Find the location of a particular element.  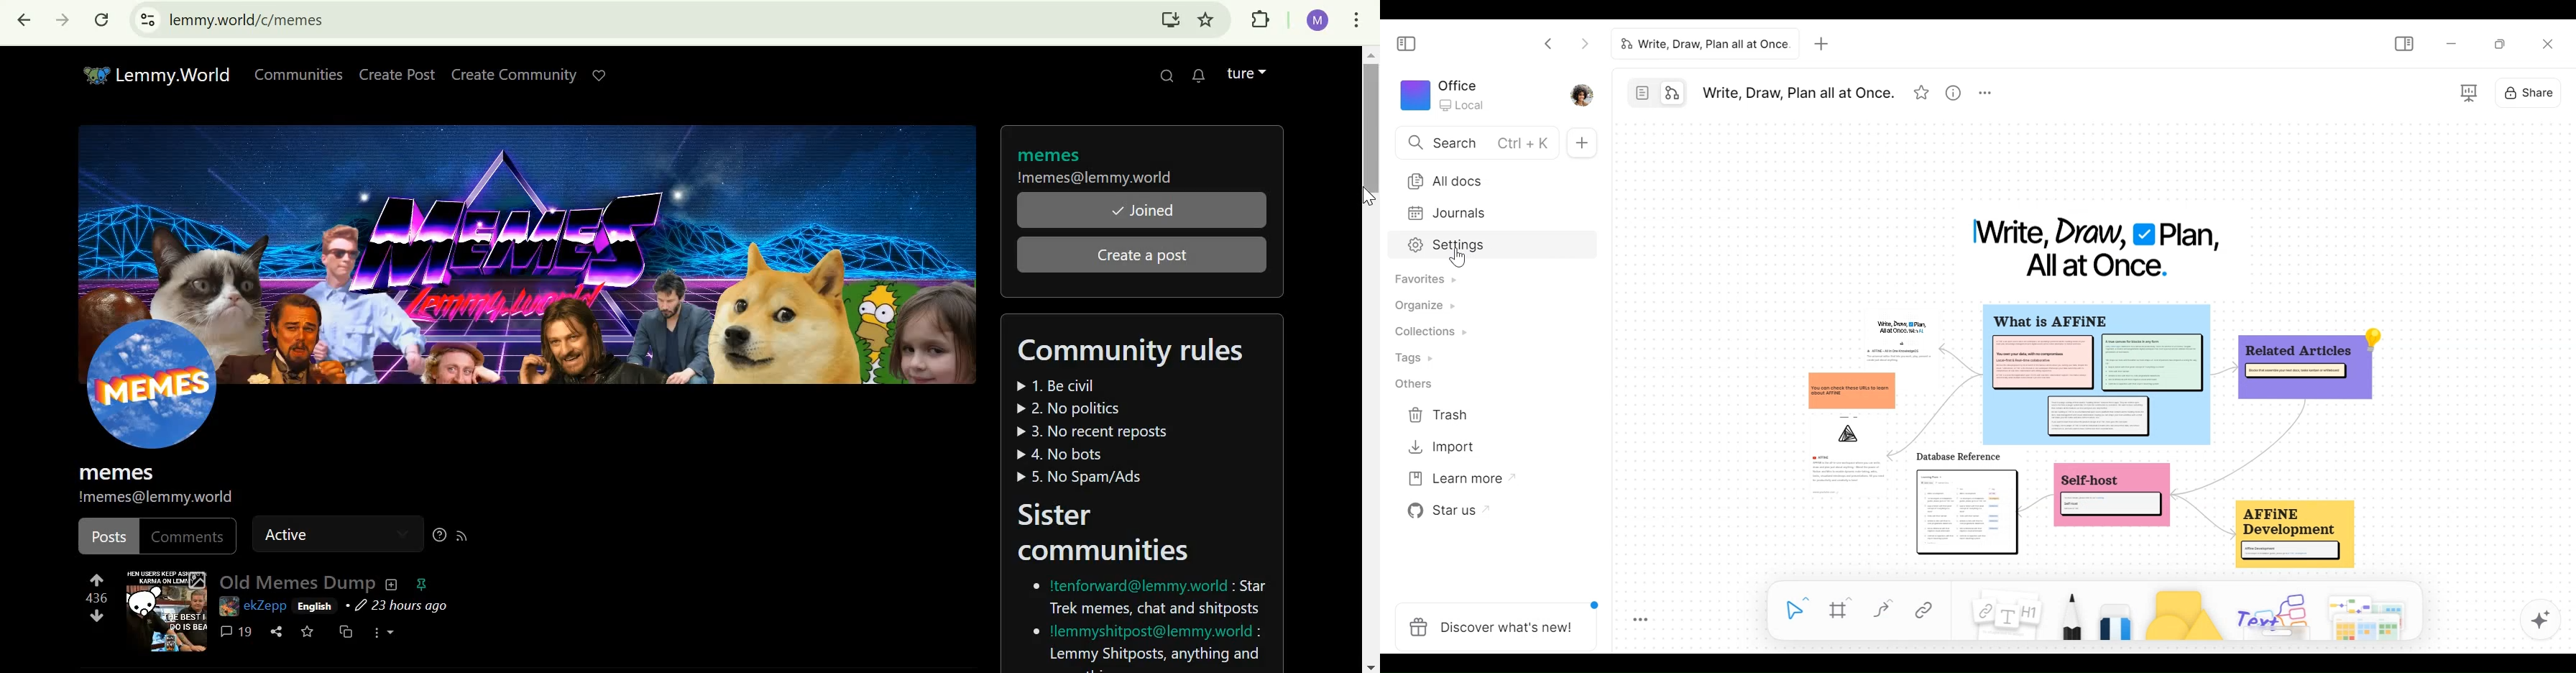

Favorites is located at coordinates (1430, 282).